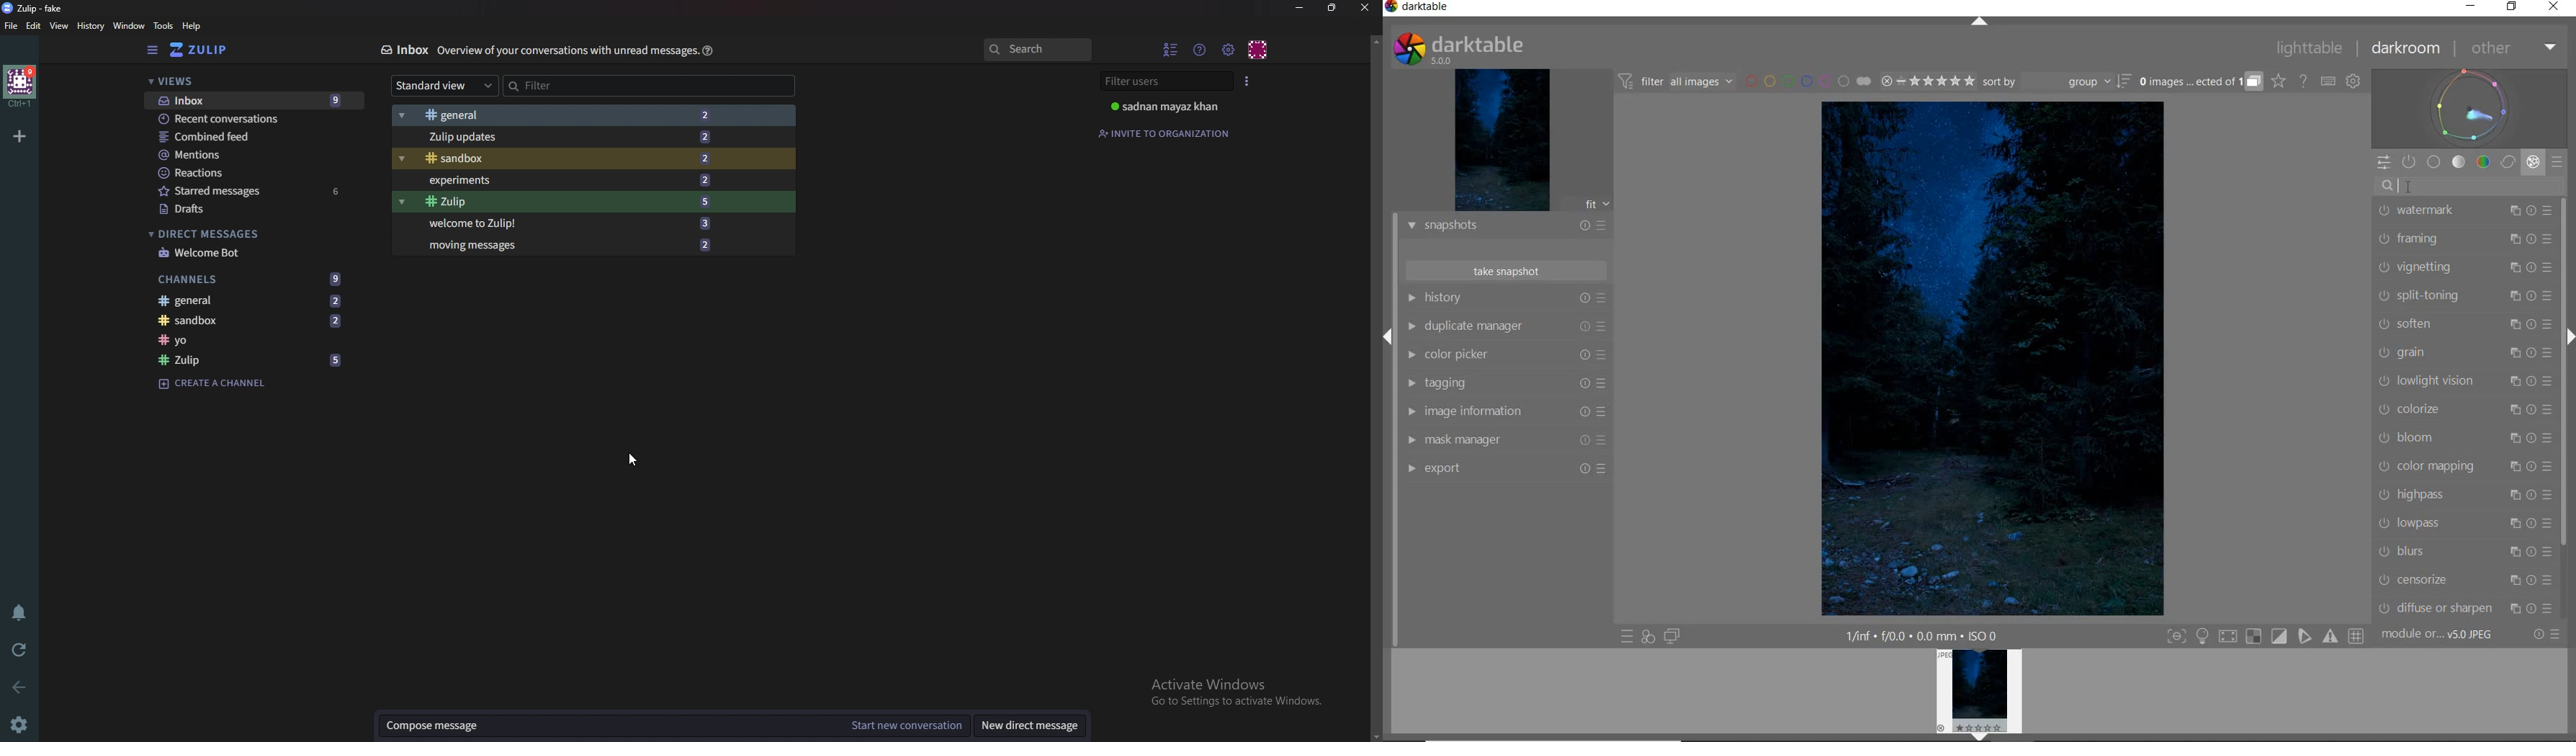  I want to click on DISPLAY A SECOND DARKROOM IMAGE WINDOW, so click(1675, 636).